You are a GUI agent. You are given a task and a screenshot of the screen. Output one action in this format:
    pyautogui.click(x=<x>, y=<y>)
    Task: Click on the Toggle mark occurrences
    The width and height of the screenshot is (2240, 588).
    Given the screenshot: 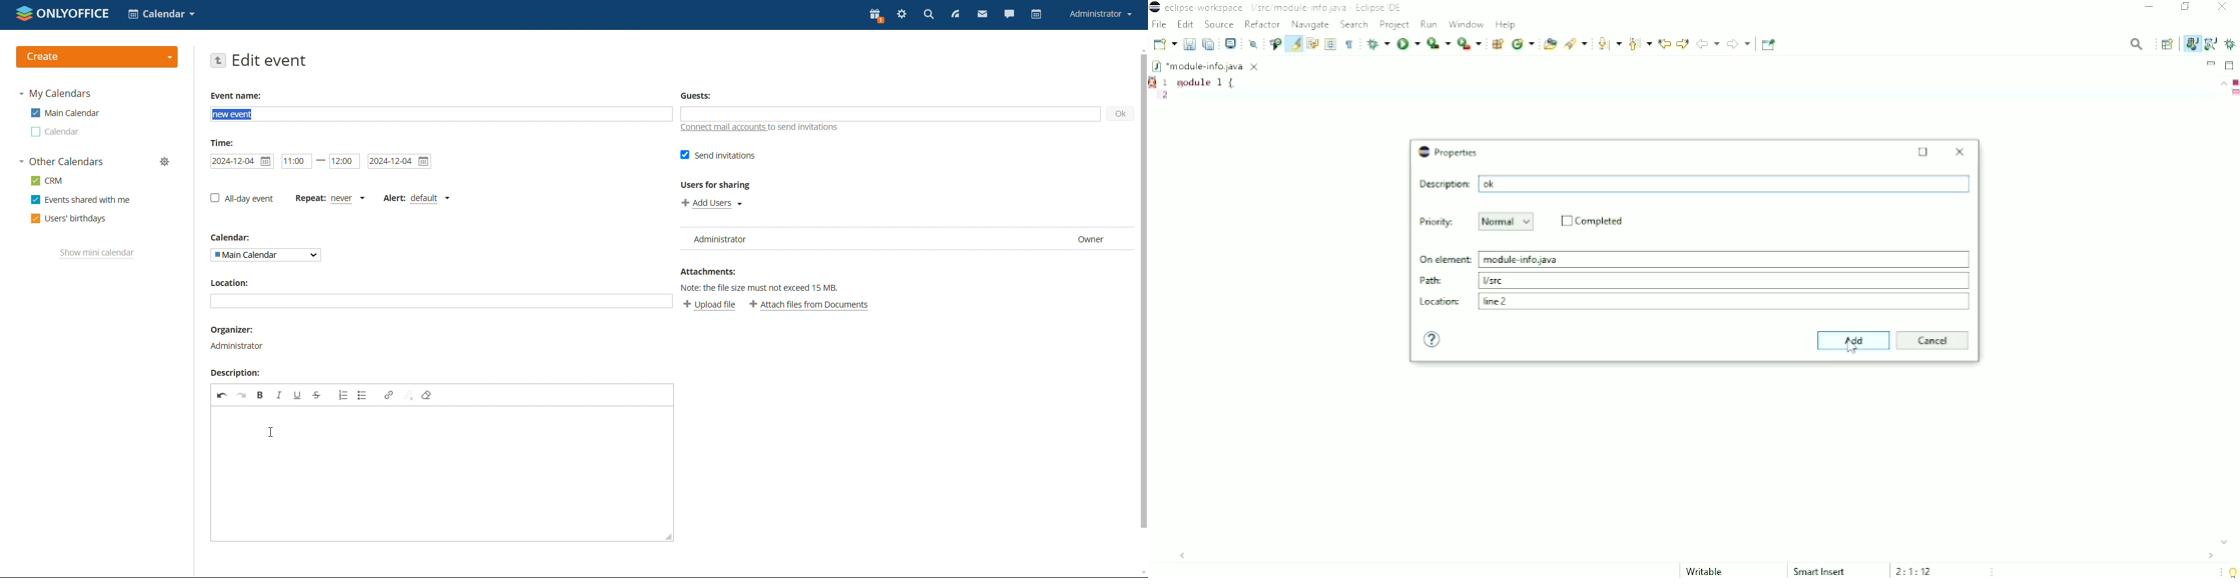 What is the action you would take?
    pyautogui.click(x=1293, y=43)
    